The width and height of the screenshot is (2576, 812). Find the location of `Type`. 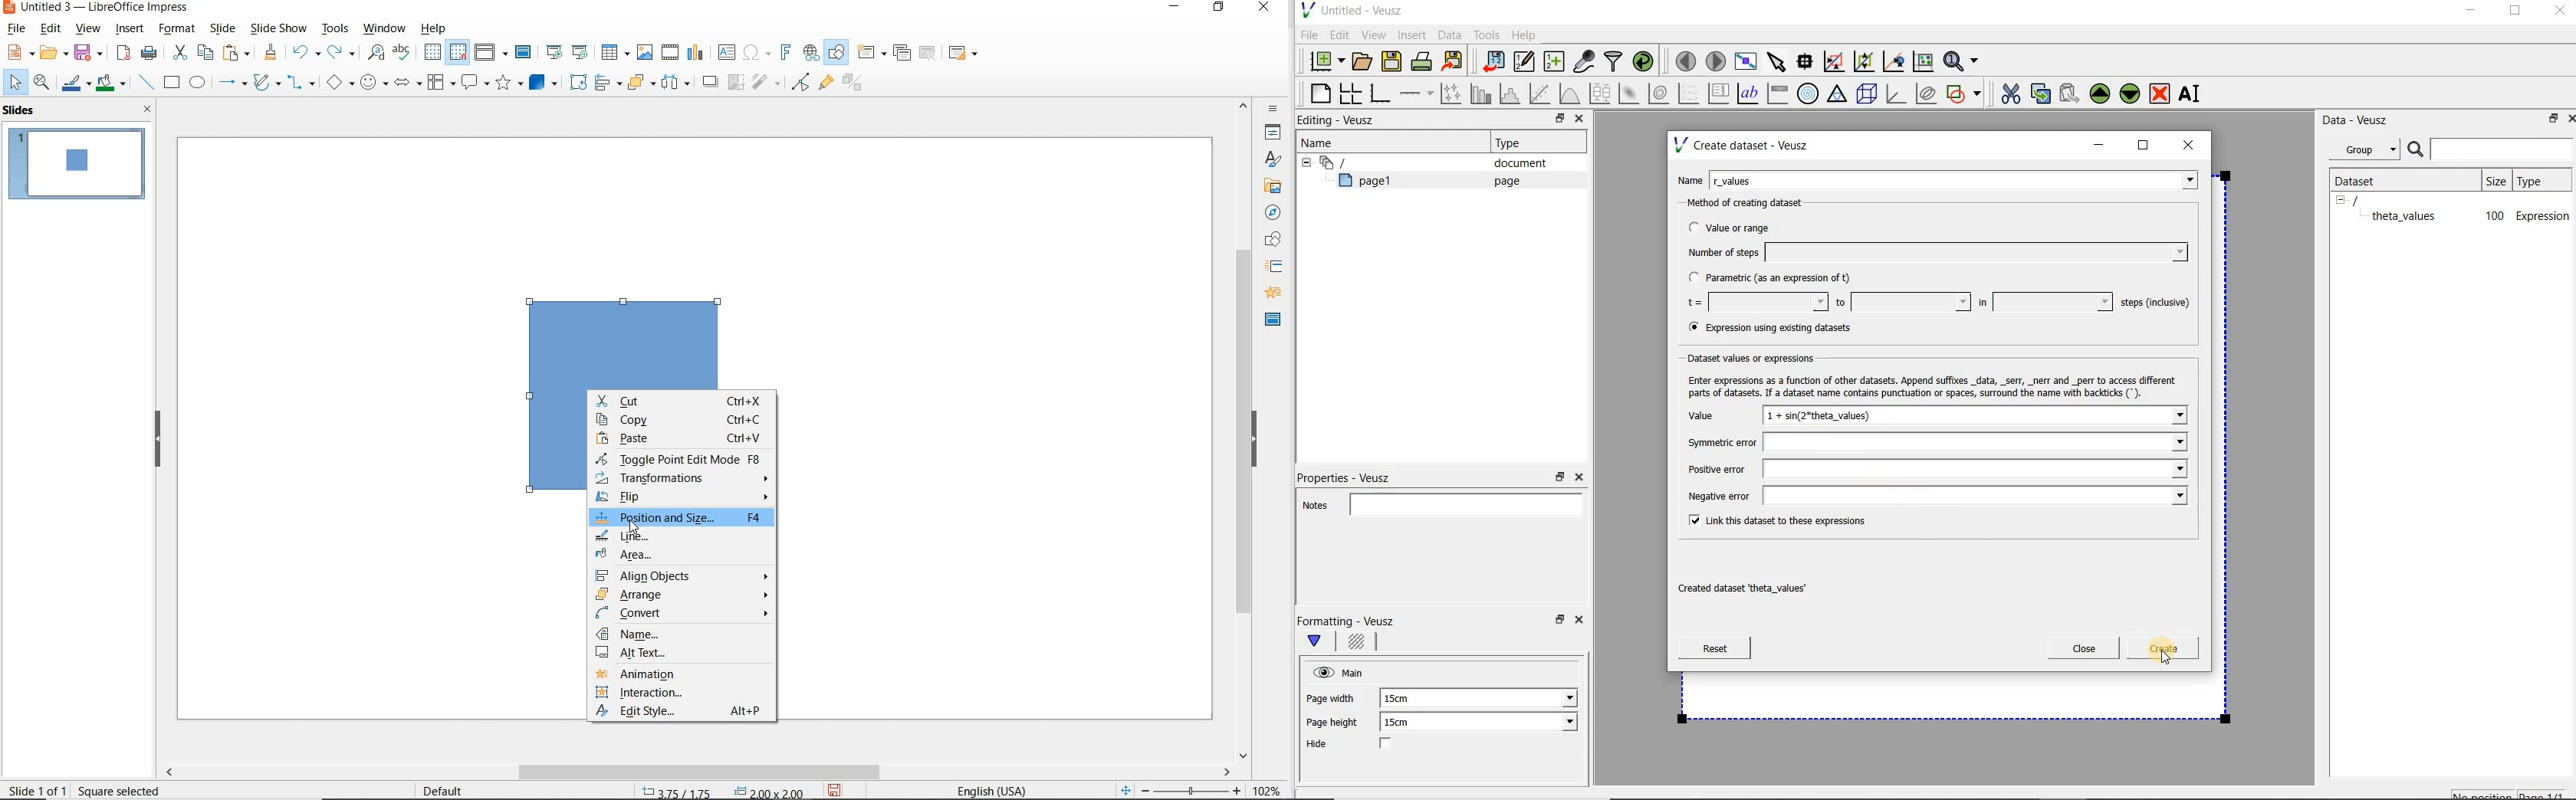

Type is located at coordinates (1514, 143).